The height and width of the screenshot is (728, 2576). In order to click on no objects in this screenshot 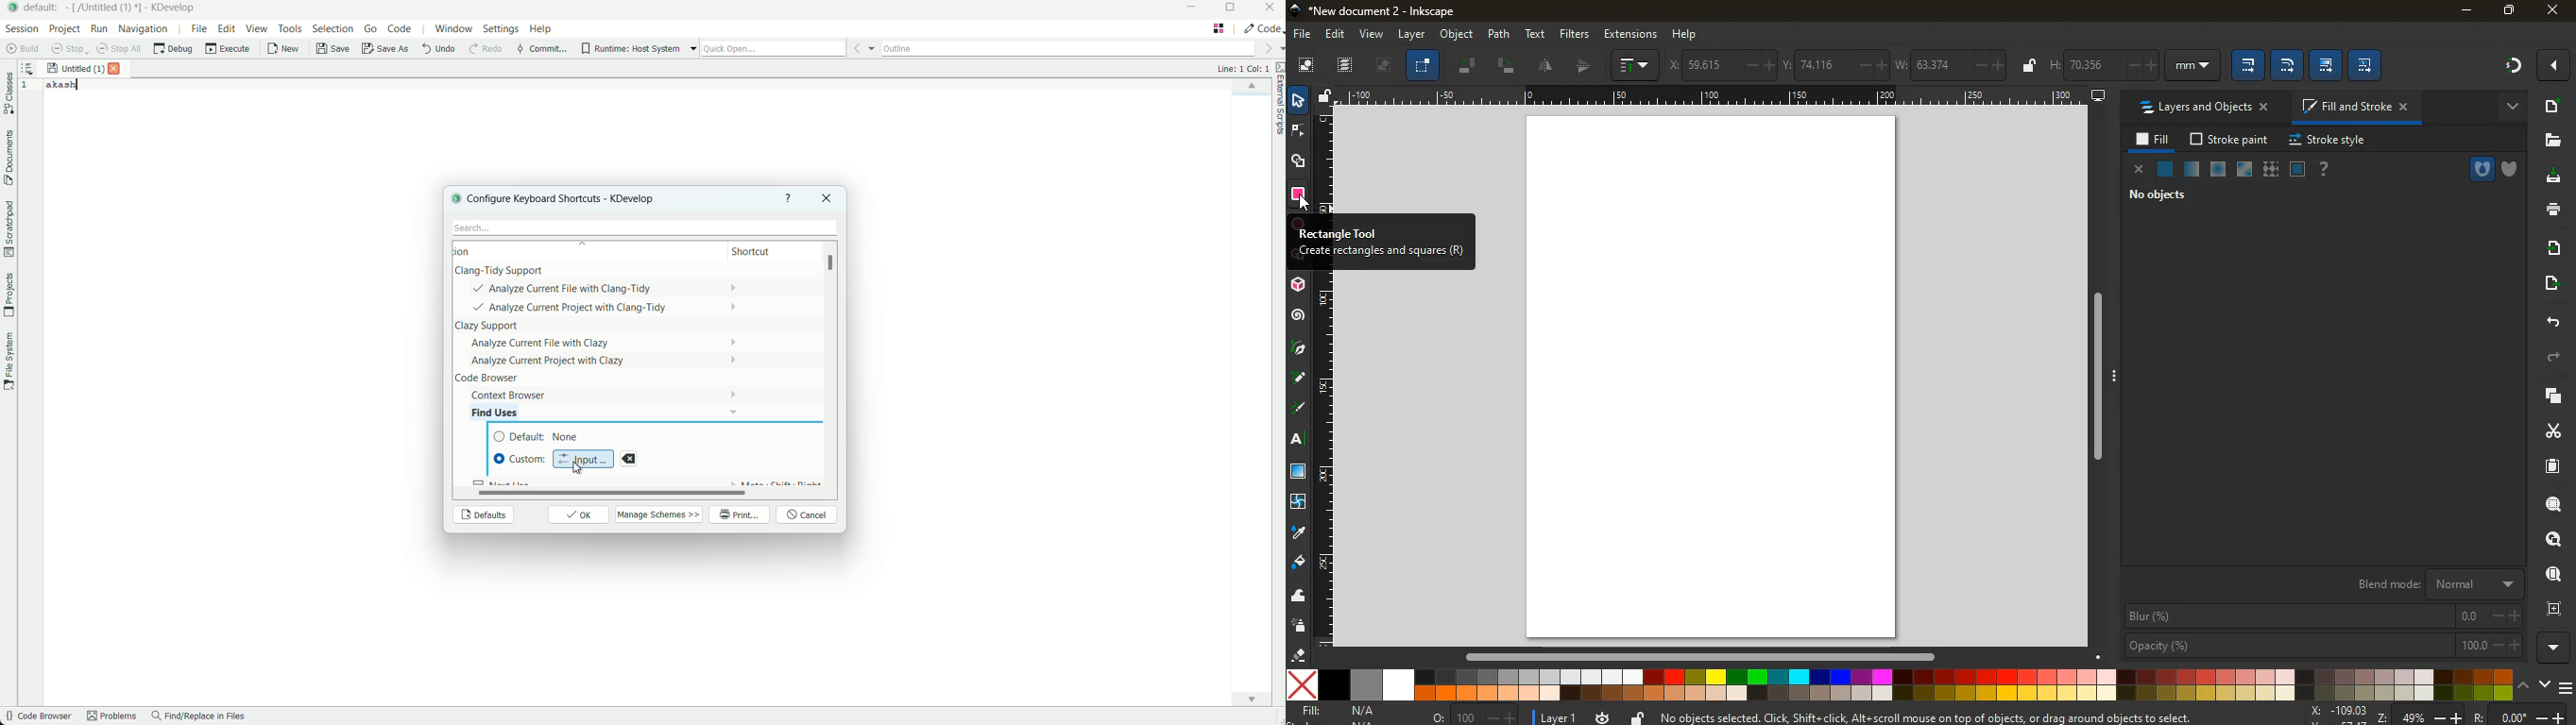, I will do `click(2165, 196)`.